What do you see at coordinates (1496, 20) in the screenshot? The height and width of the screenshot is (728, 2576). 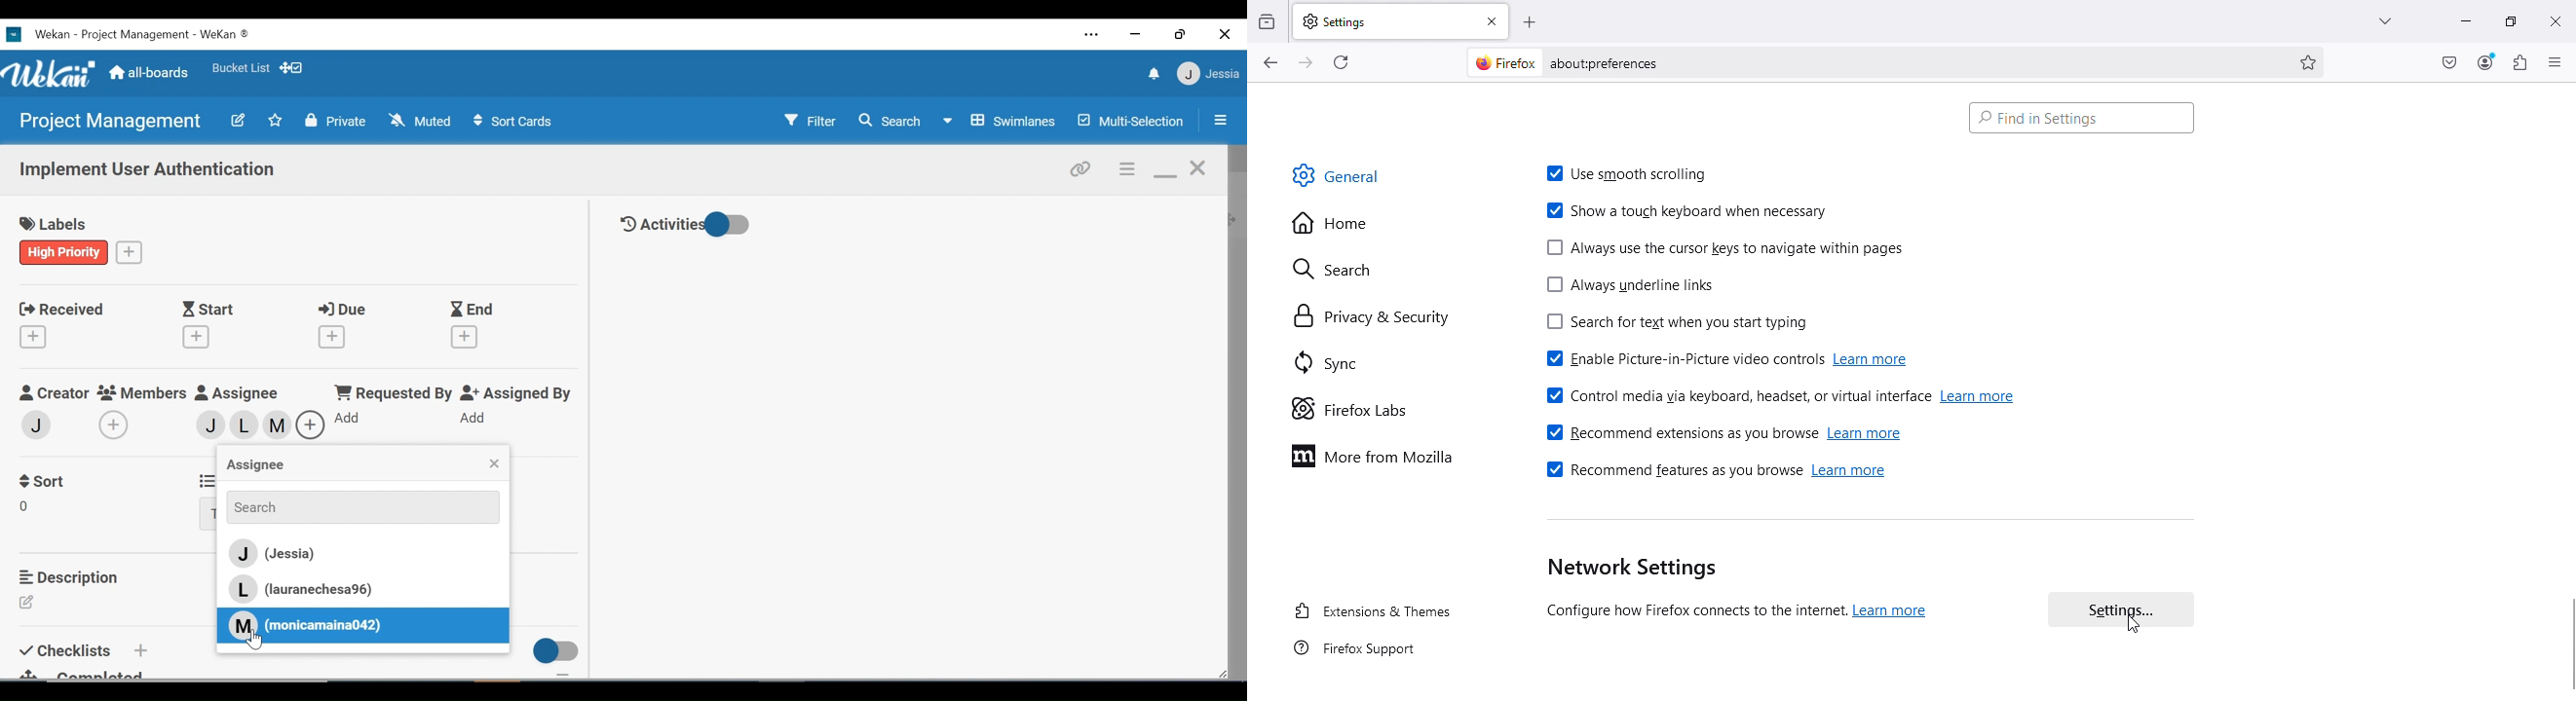 I see `Close tab` at bounding box center [1496, 20].